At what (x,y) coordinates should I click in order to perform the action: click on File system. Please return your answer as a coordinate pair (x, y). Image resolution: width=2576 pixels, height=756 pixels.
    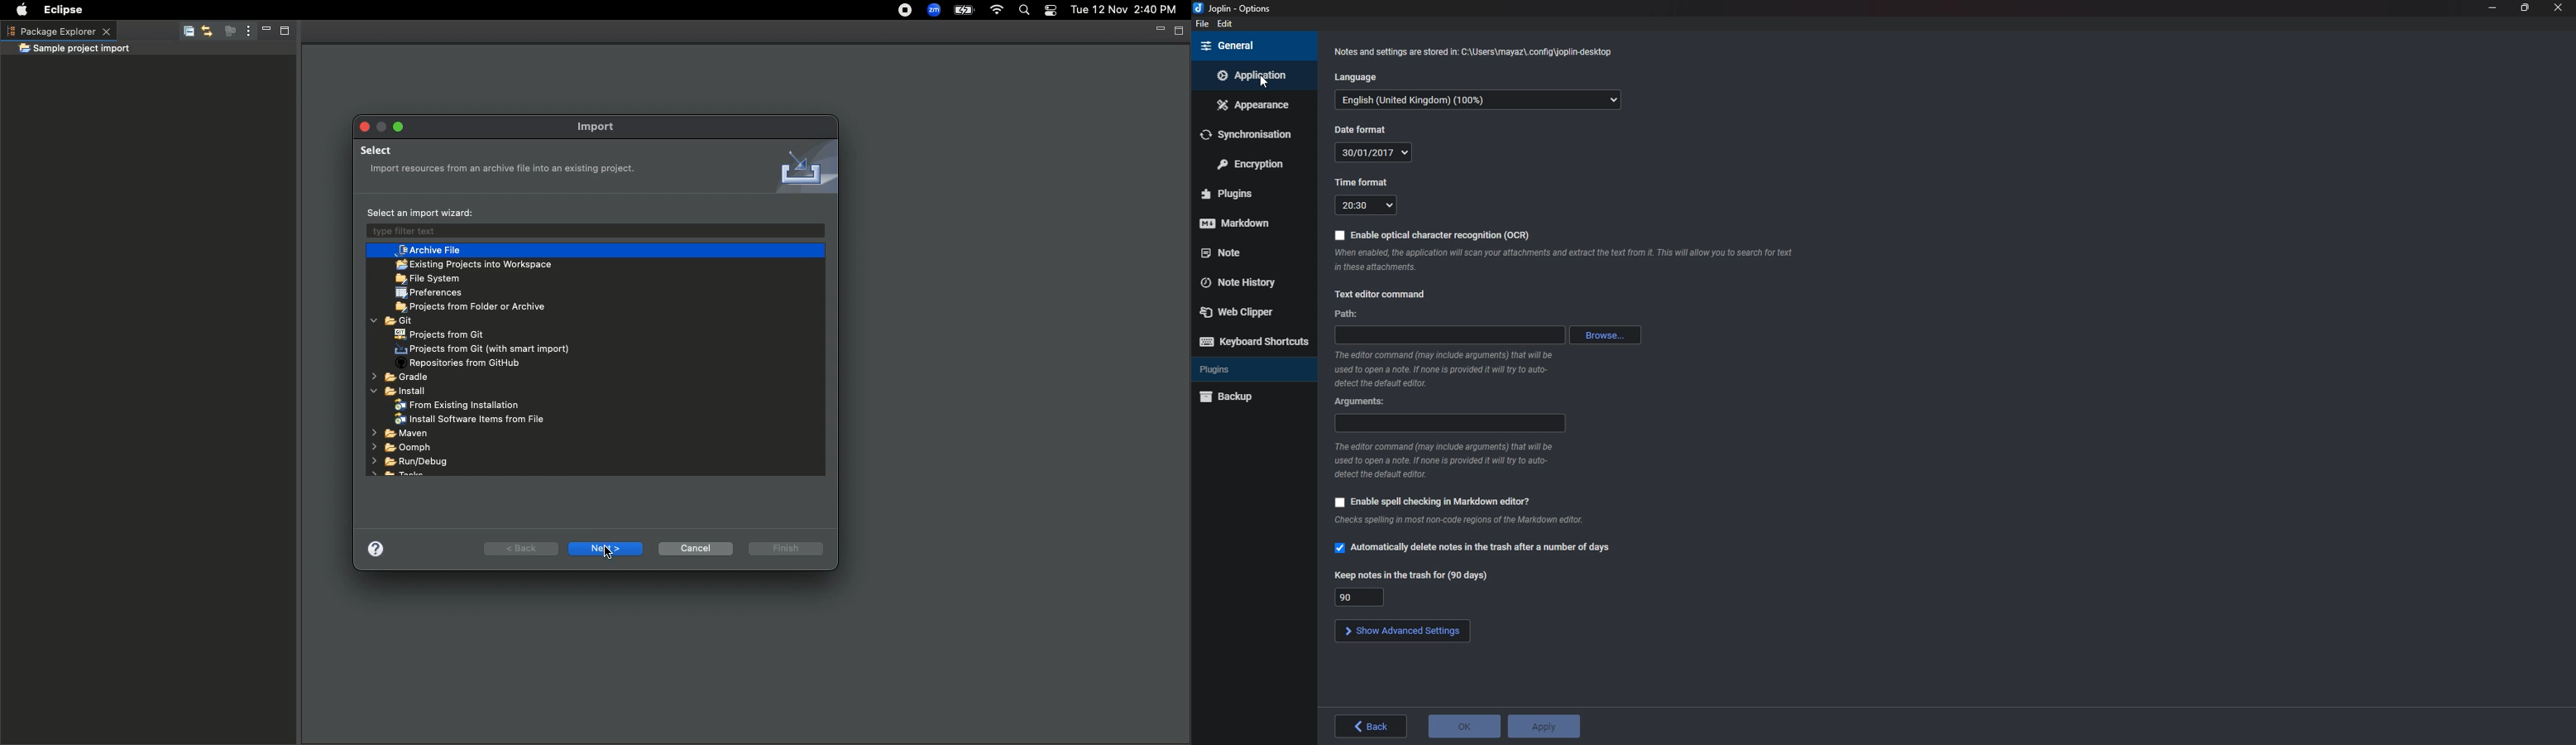
    Looking at the image, I should click on (429, 279).